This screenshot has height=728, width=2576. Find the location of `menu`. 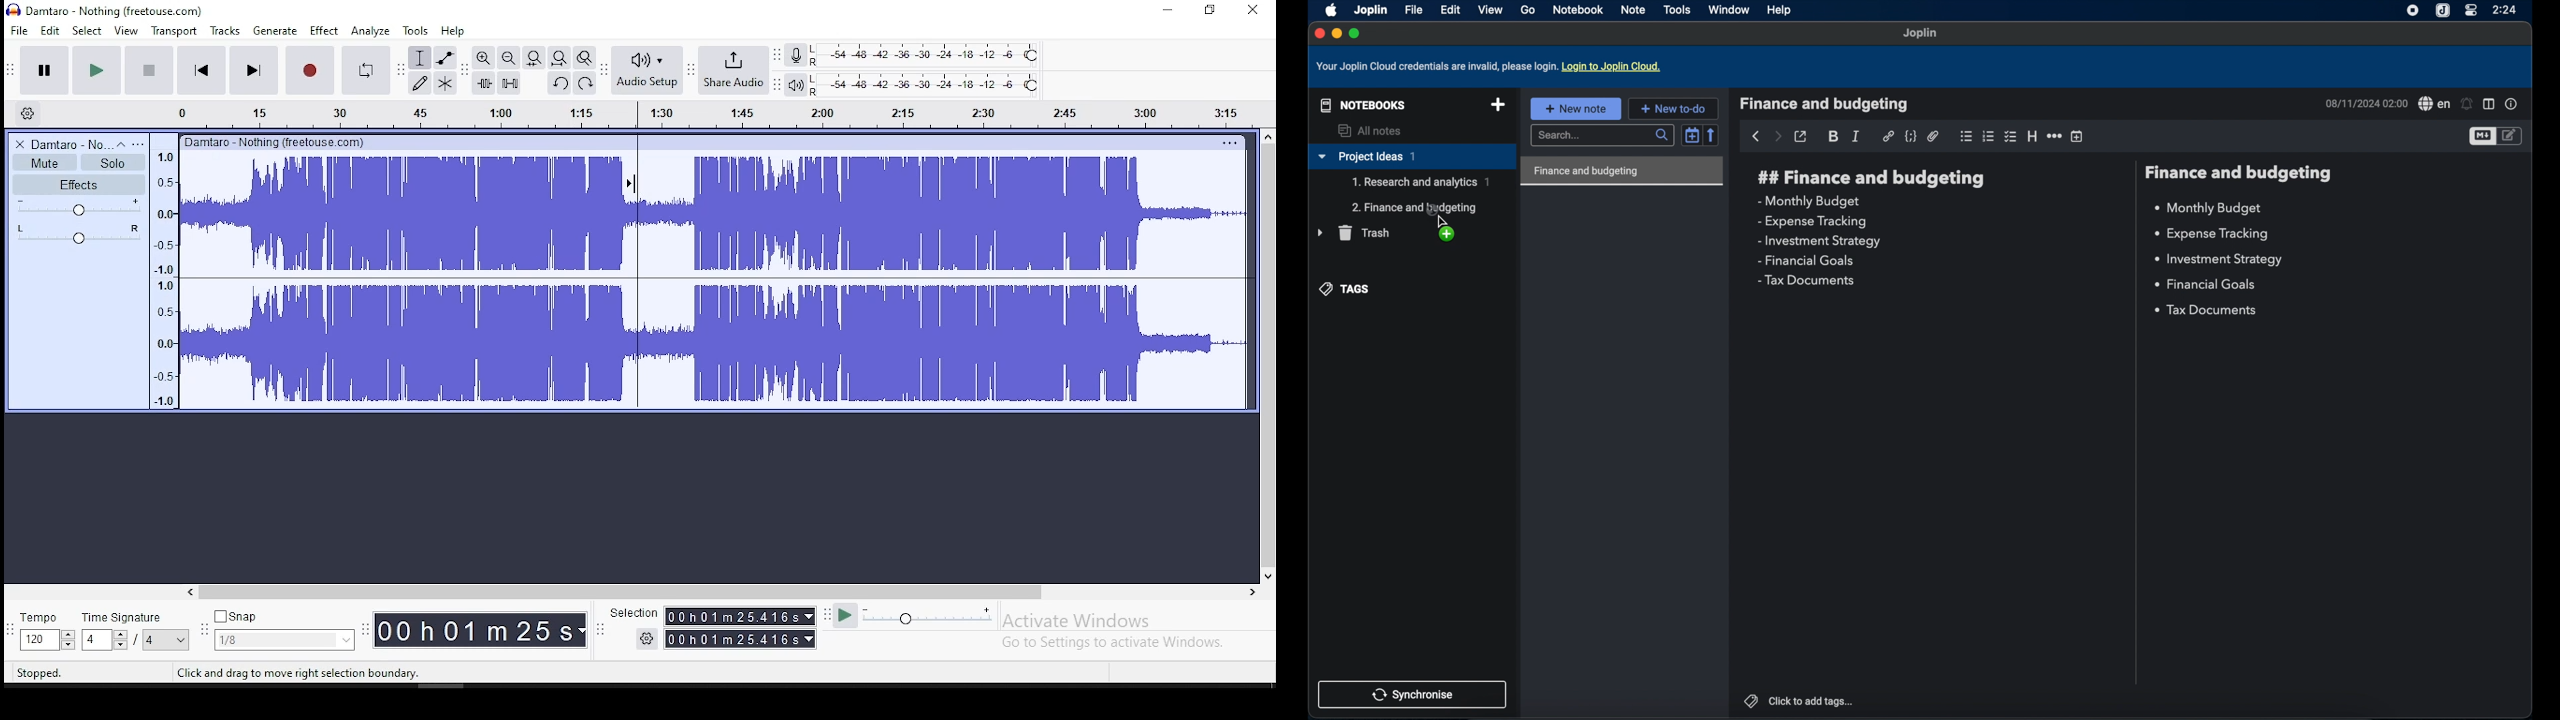

menu is located at coordinates (167, 639).